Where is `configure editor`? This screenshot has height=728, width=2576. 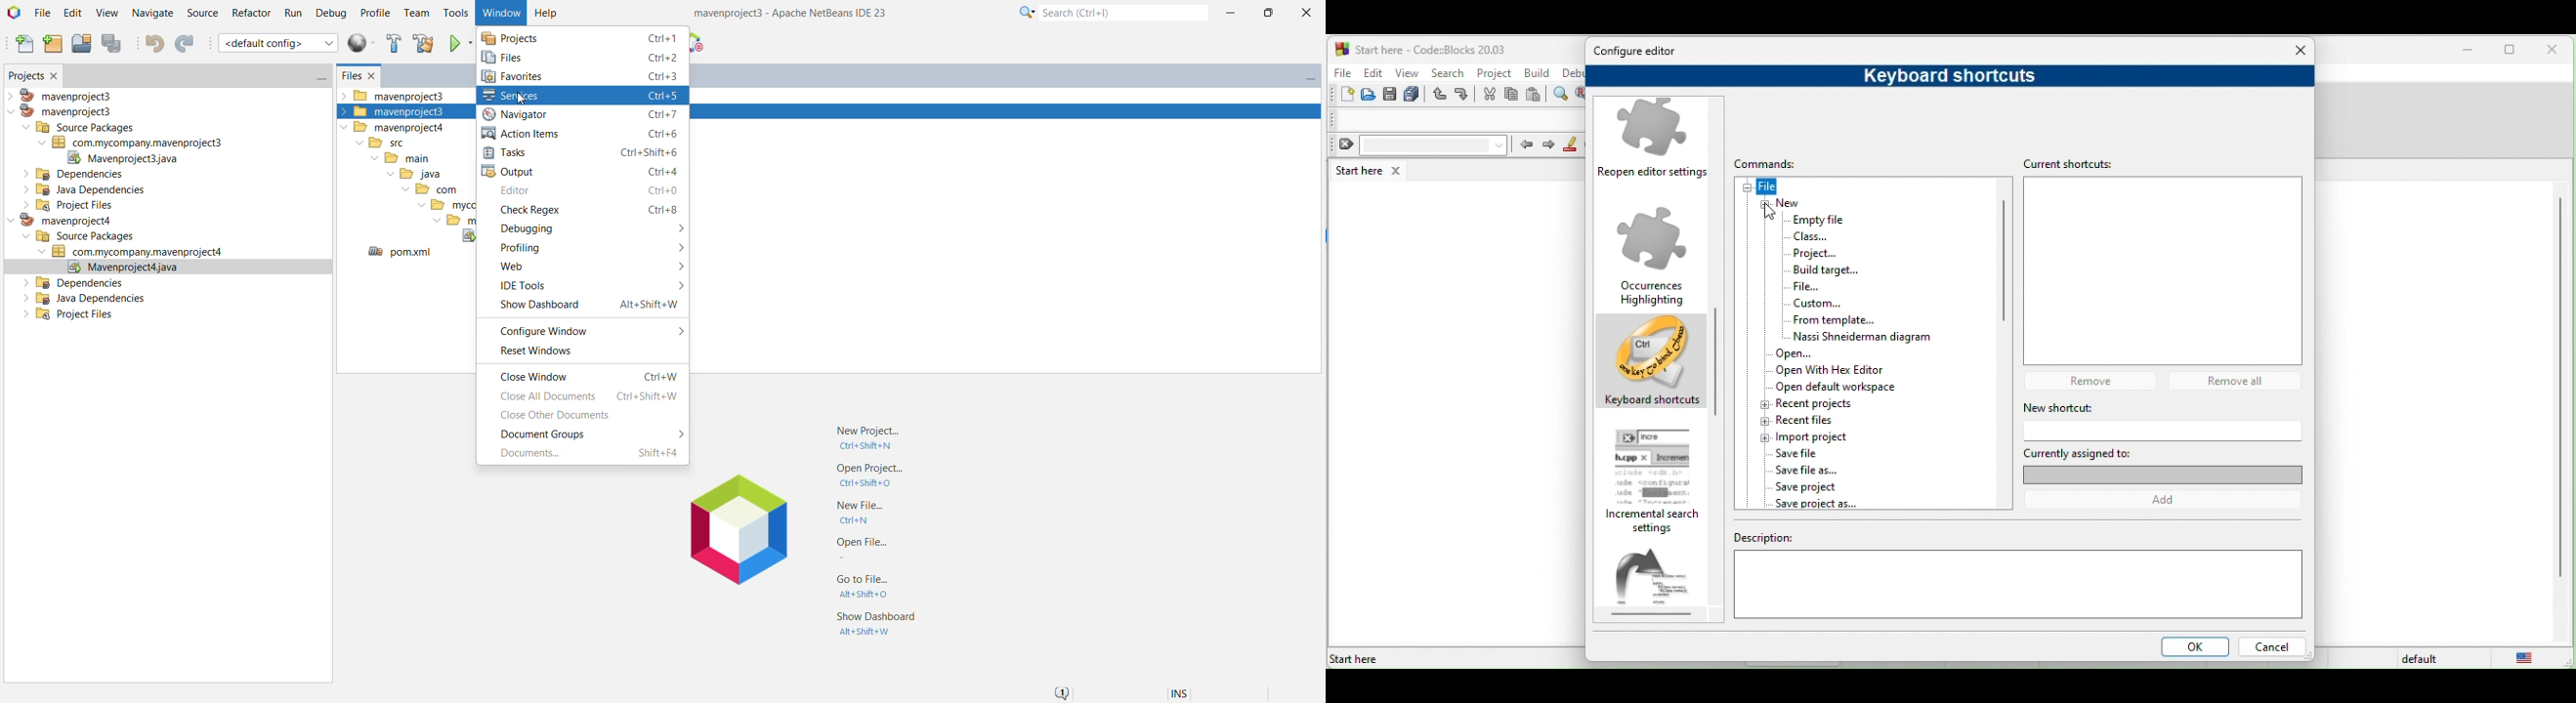
configure editor is located at coordinates (1641, 52).